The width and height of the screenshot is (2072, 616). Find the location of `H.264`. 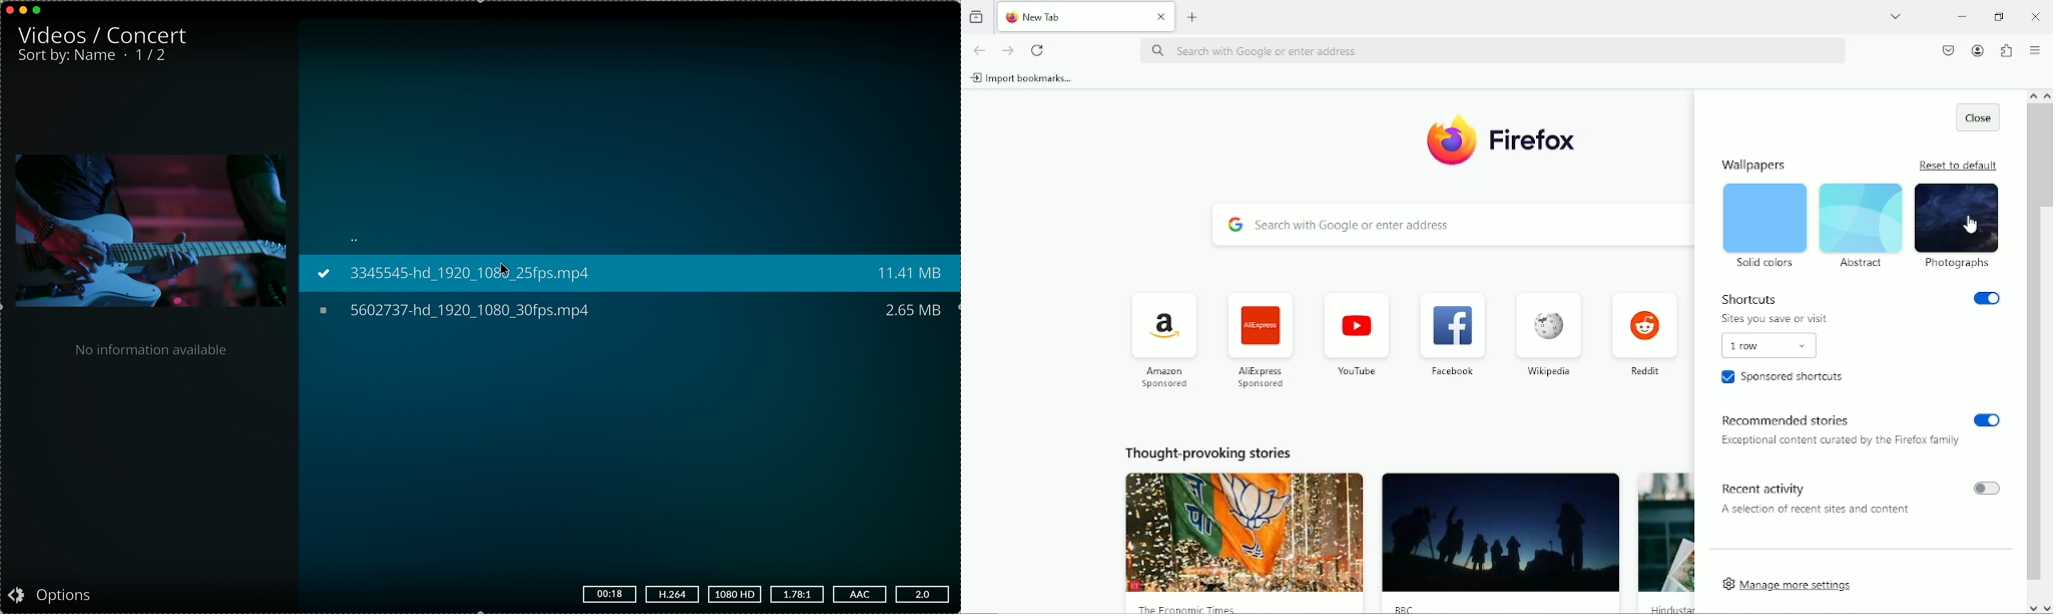

H.264 is located at coordinates (672, 593).